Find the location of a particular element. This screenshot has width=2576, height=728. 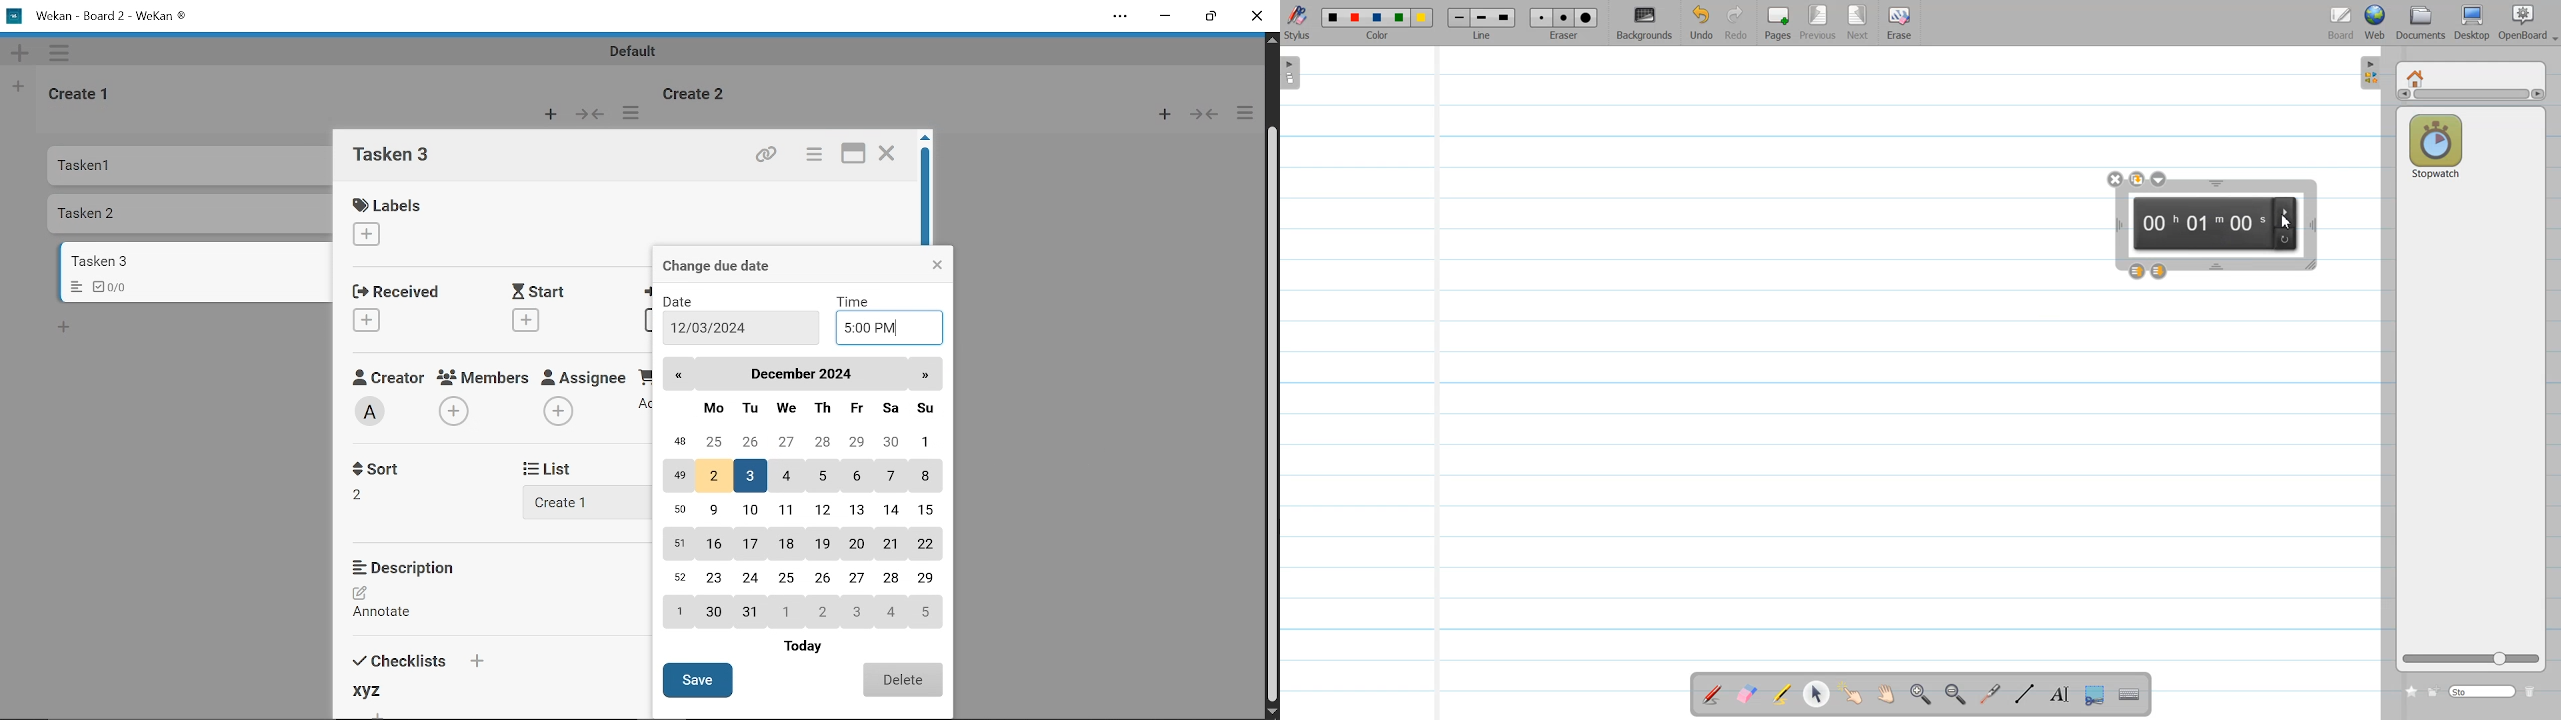

Close  is located at coordinates (887, 155).